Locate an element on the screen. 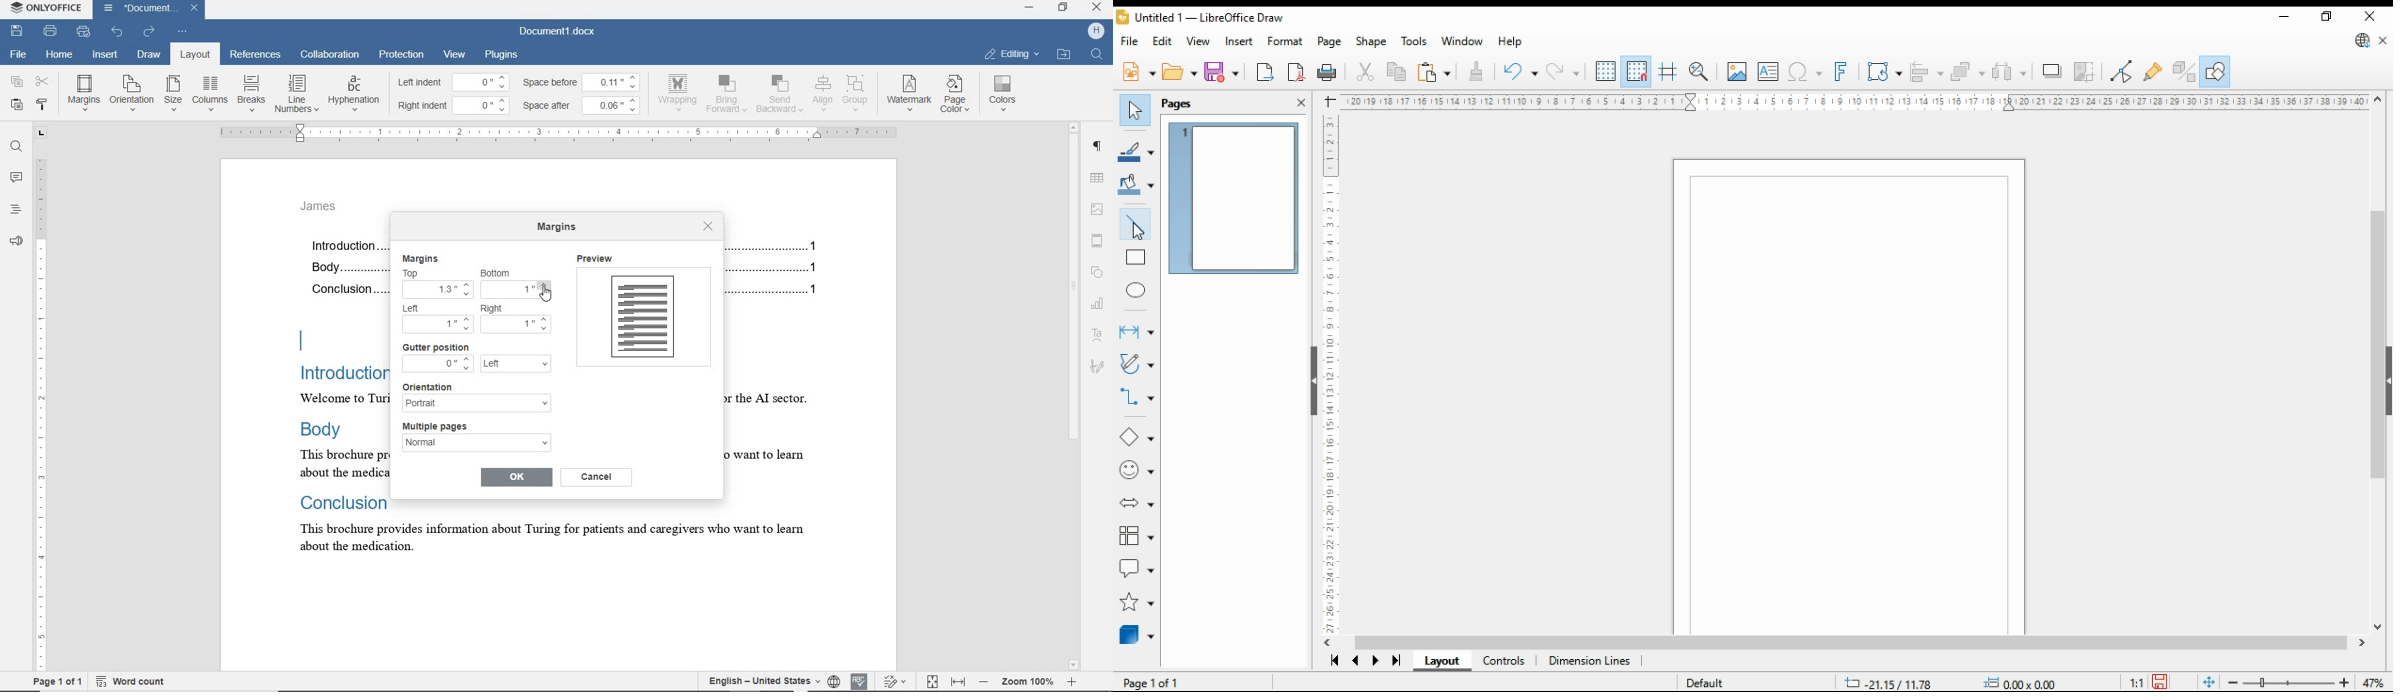 Image resolution: width=2408 pixels, height=700 pixels. plugins is located at coordinates (504, 54).